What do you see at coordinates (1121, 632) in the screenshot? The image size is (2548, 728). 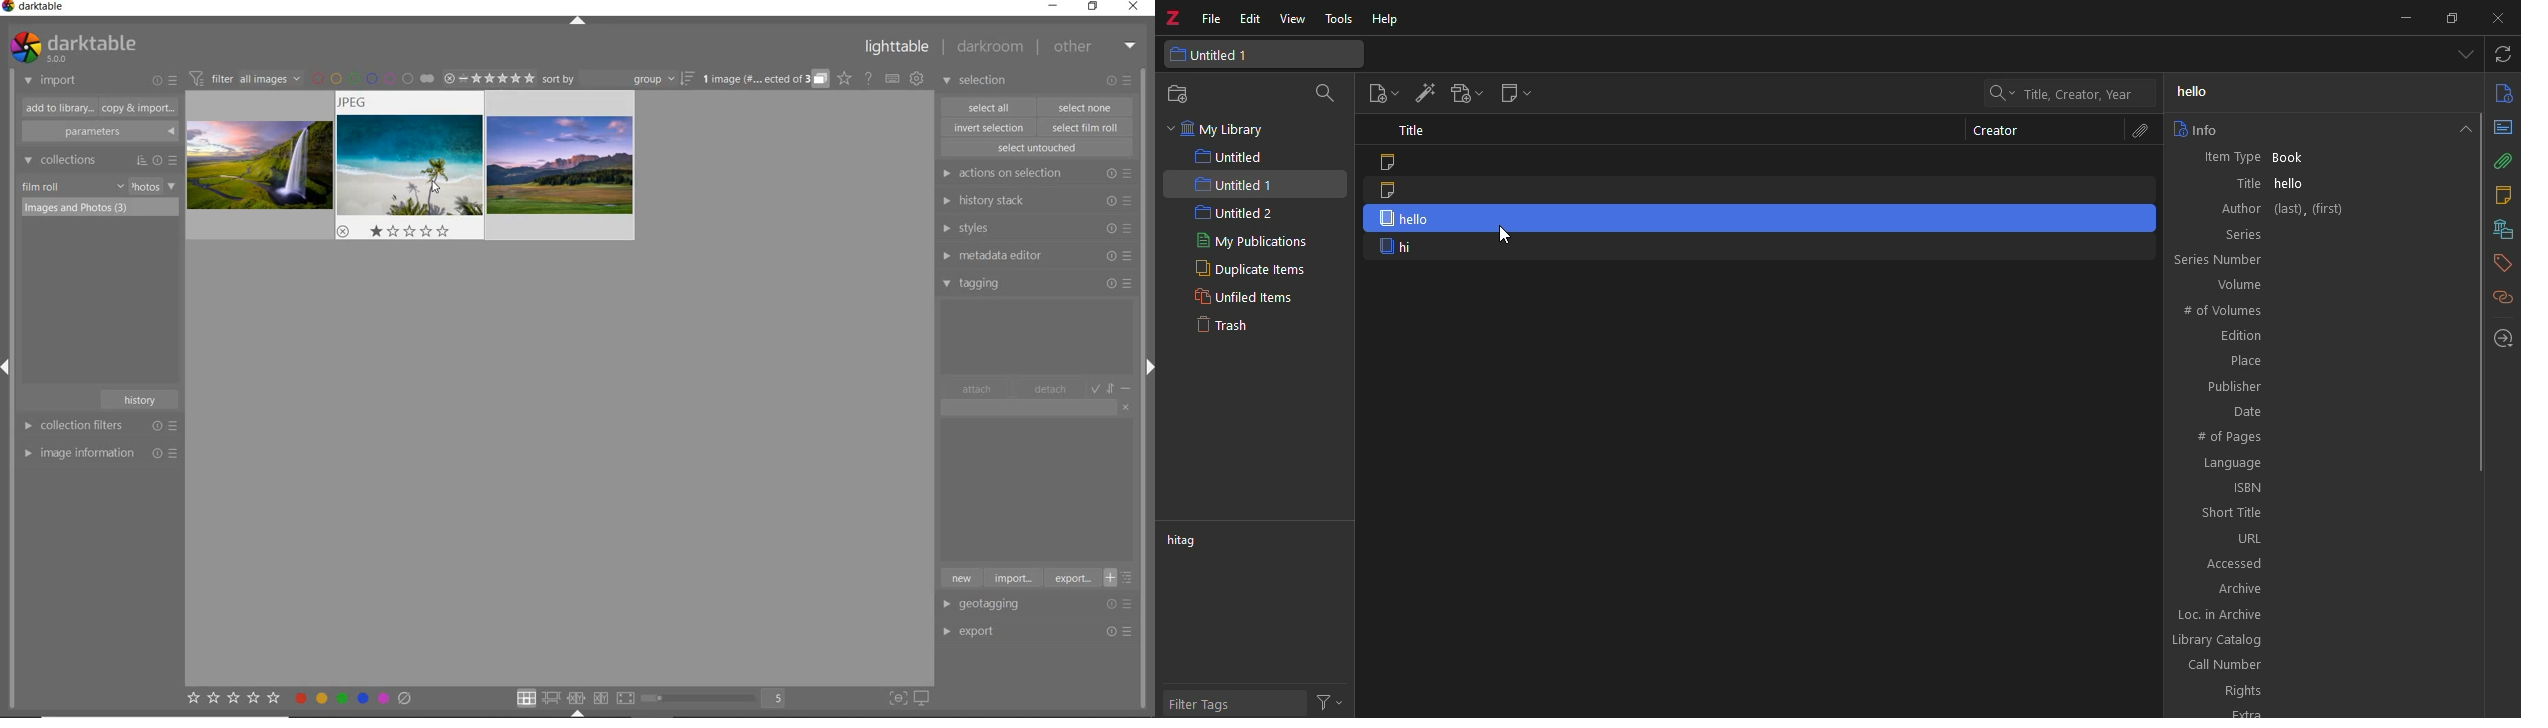 I see `Options` at bounding box center [1121, 632].